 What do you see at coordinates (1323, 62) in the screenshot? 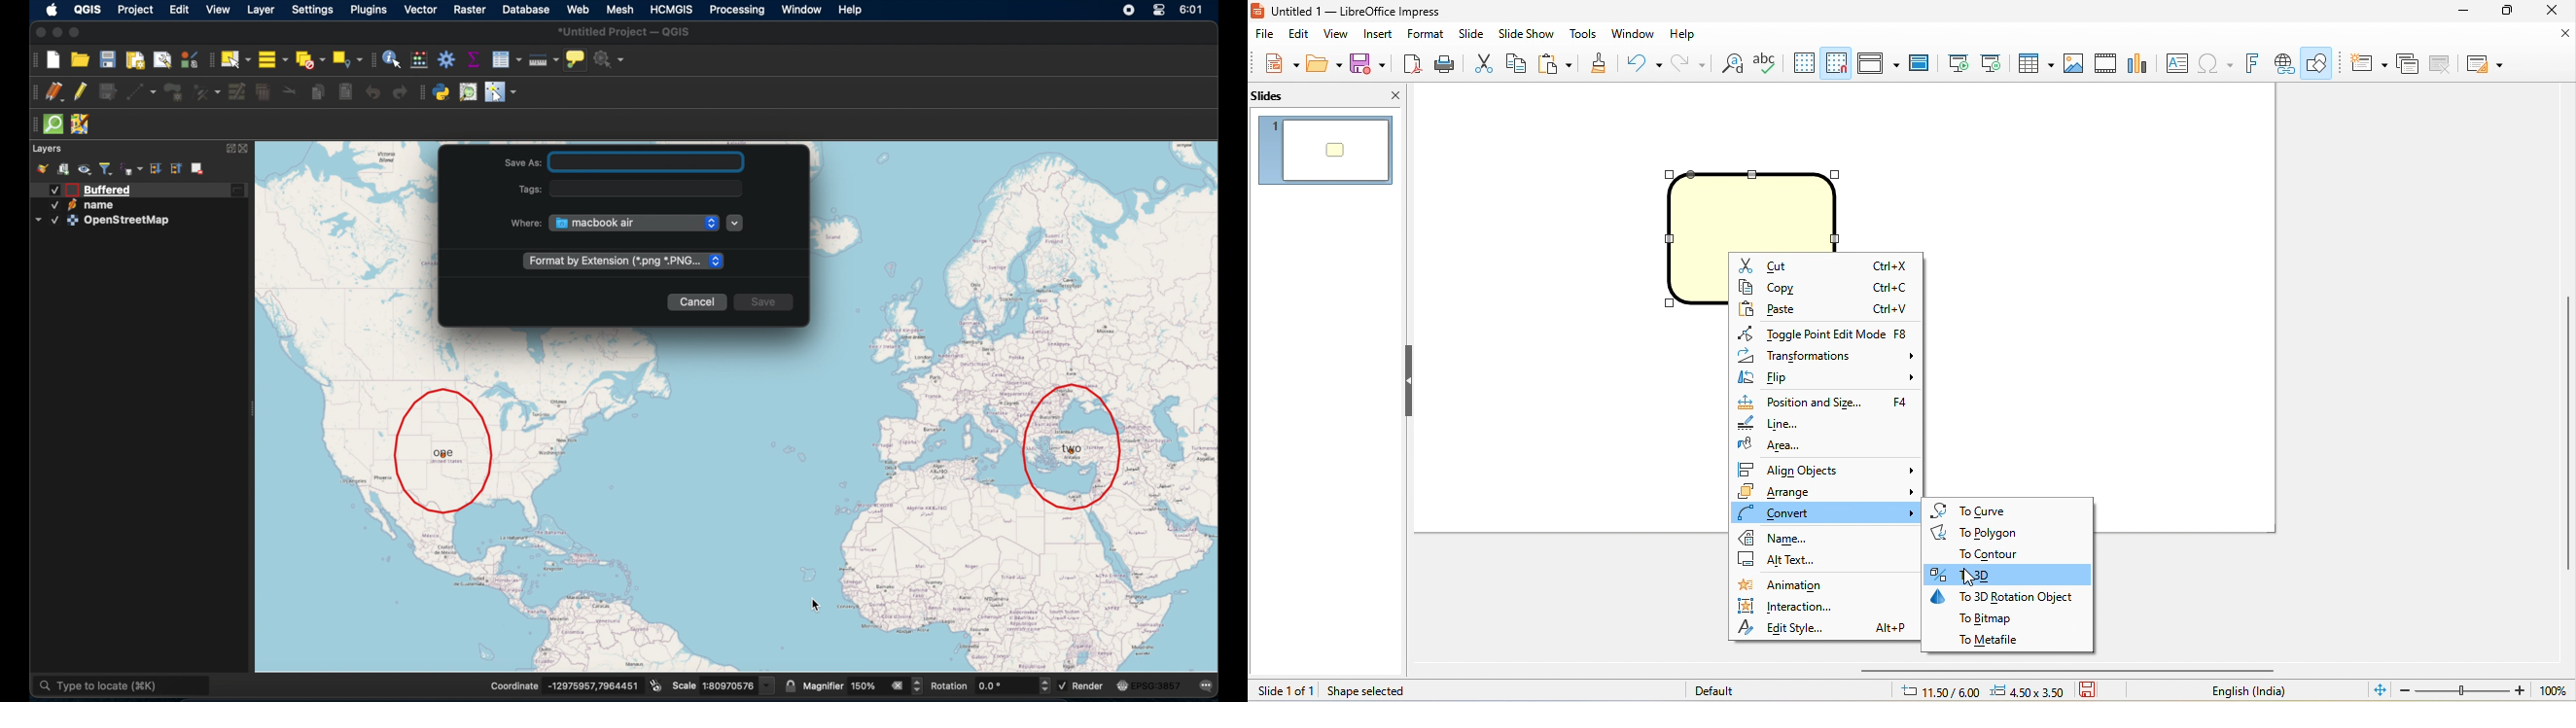
I see `open` at bounding box center [1323, 62].